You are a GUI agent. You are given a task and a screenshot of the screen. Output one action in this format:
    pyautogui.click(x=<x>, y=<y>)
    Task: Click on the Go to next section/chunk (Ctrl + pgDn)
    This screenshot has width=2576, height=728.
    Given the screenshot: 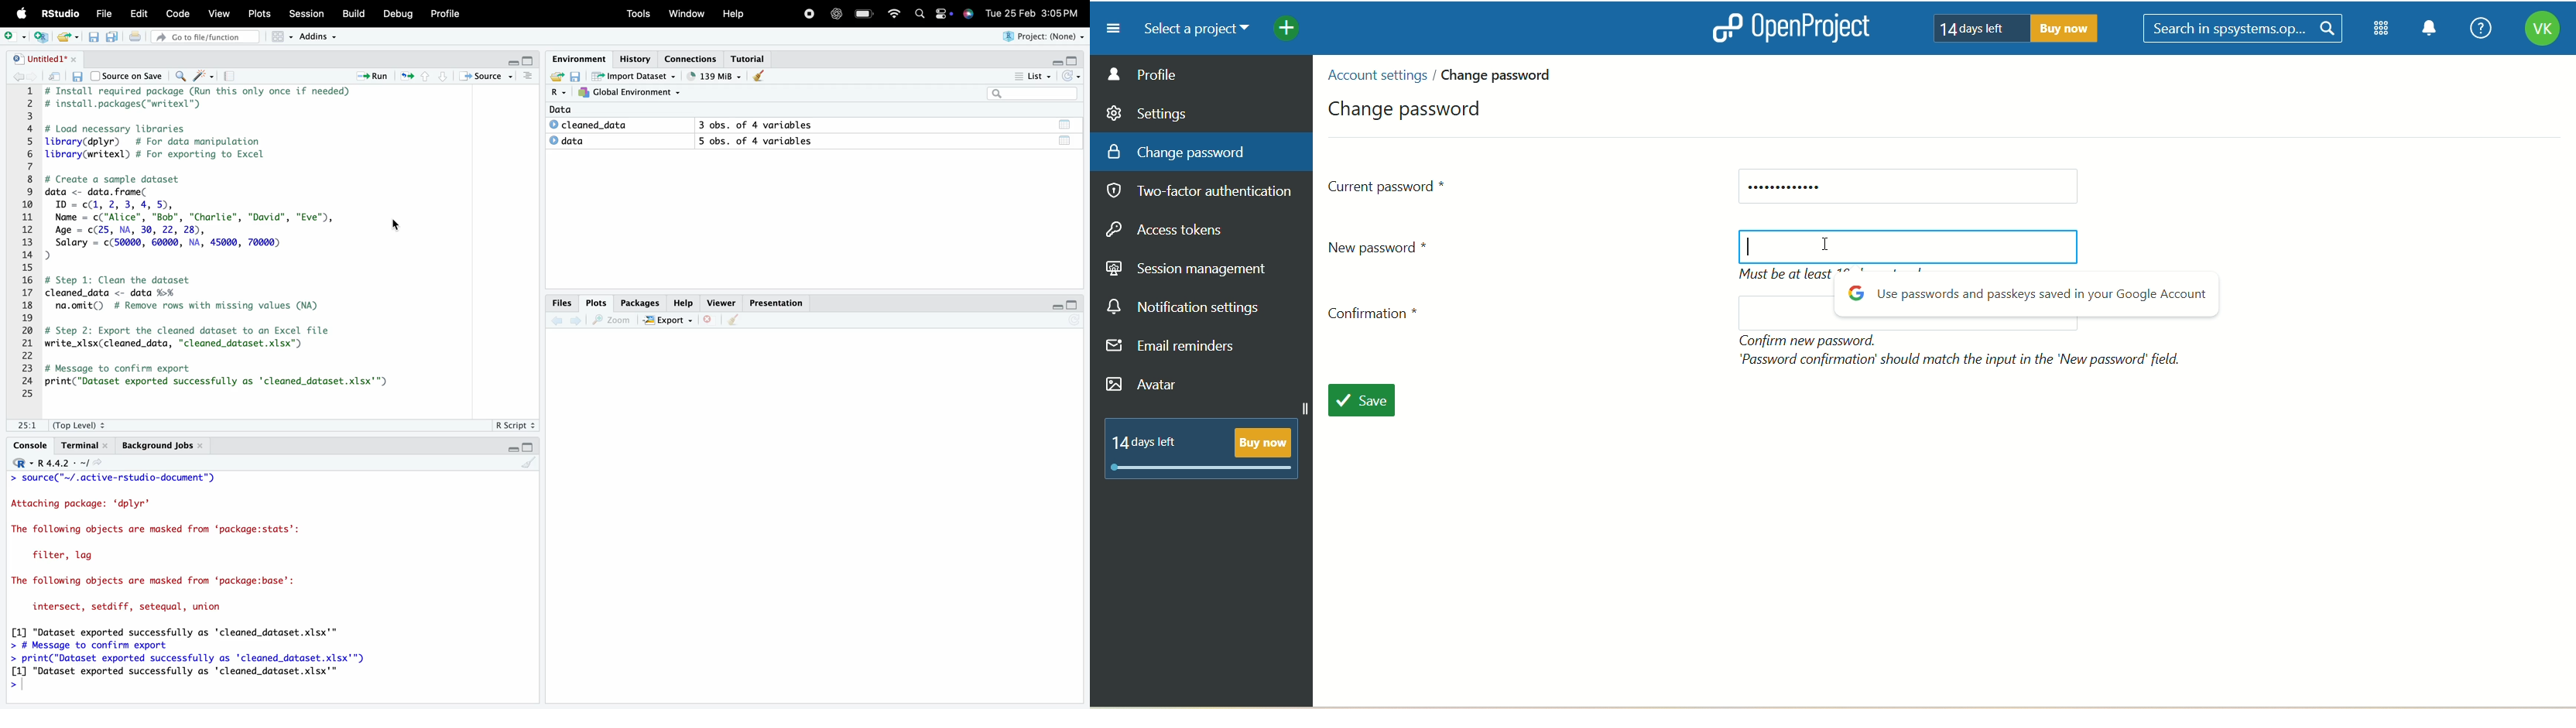 What is the action you would take?
    pyautogui.click(x=443, y=77)
    